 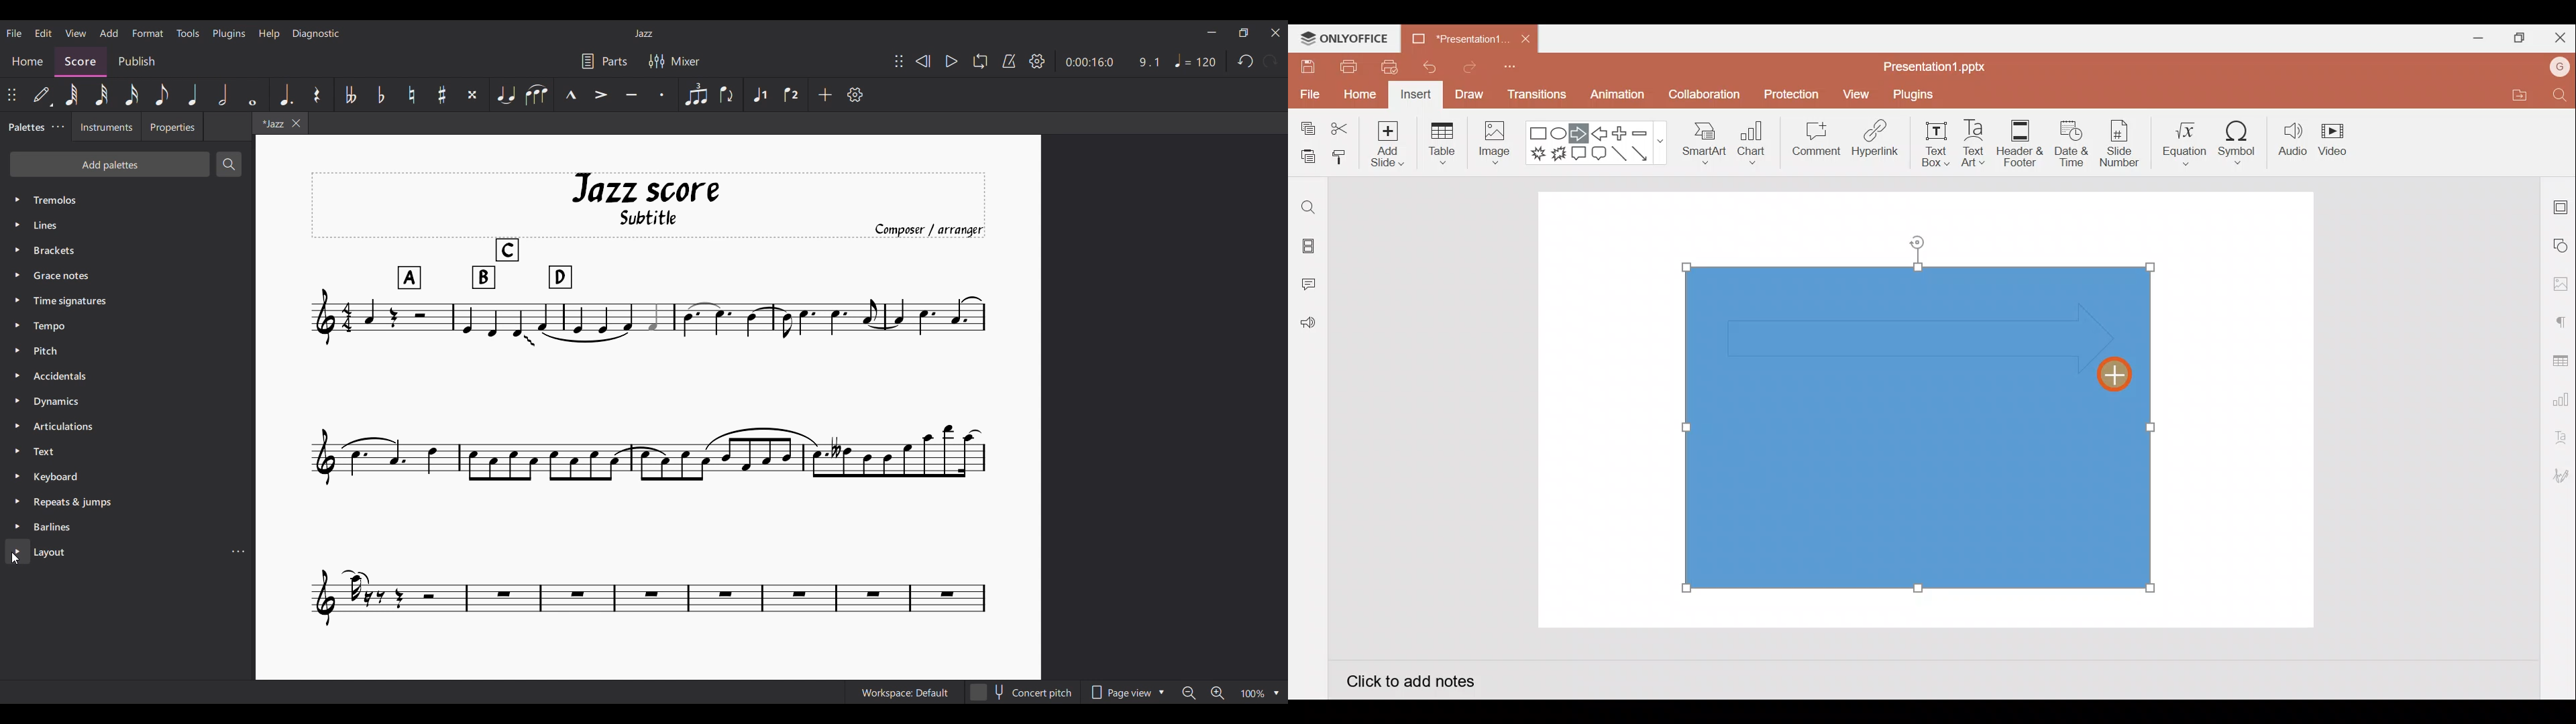 What do you see at coordinates (2557, 35) in the screenshot?
I see `Close` at bounding box center [2557, 35].